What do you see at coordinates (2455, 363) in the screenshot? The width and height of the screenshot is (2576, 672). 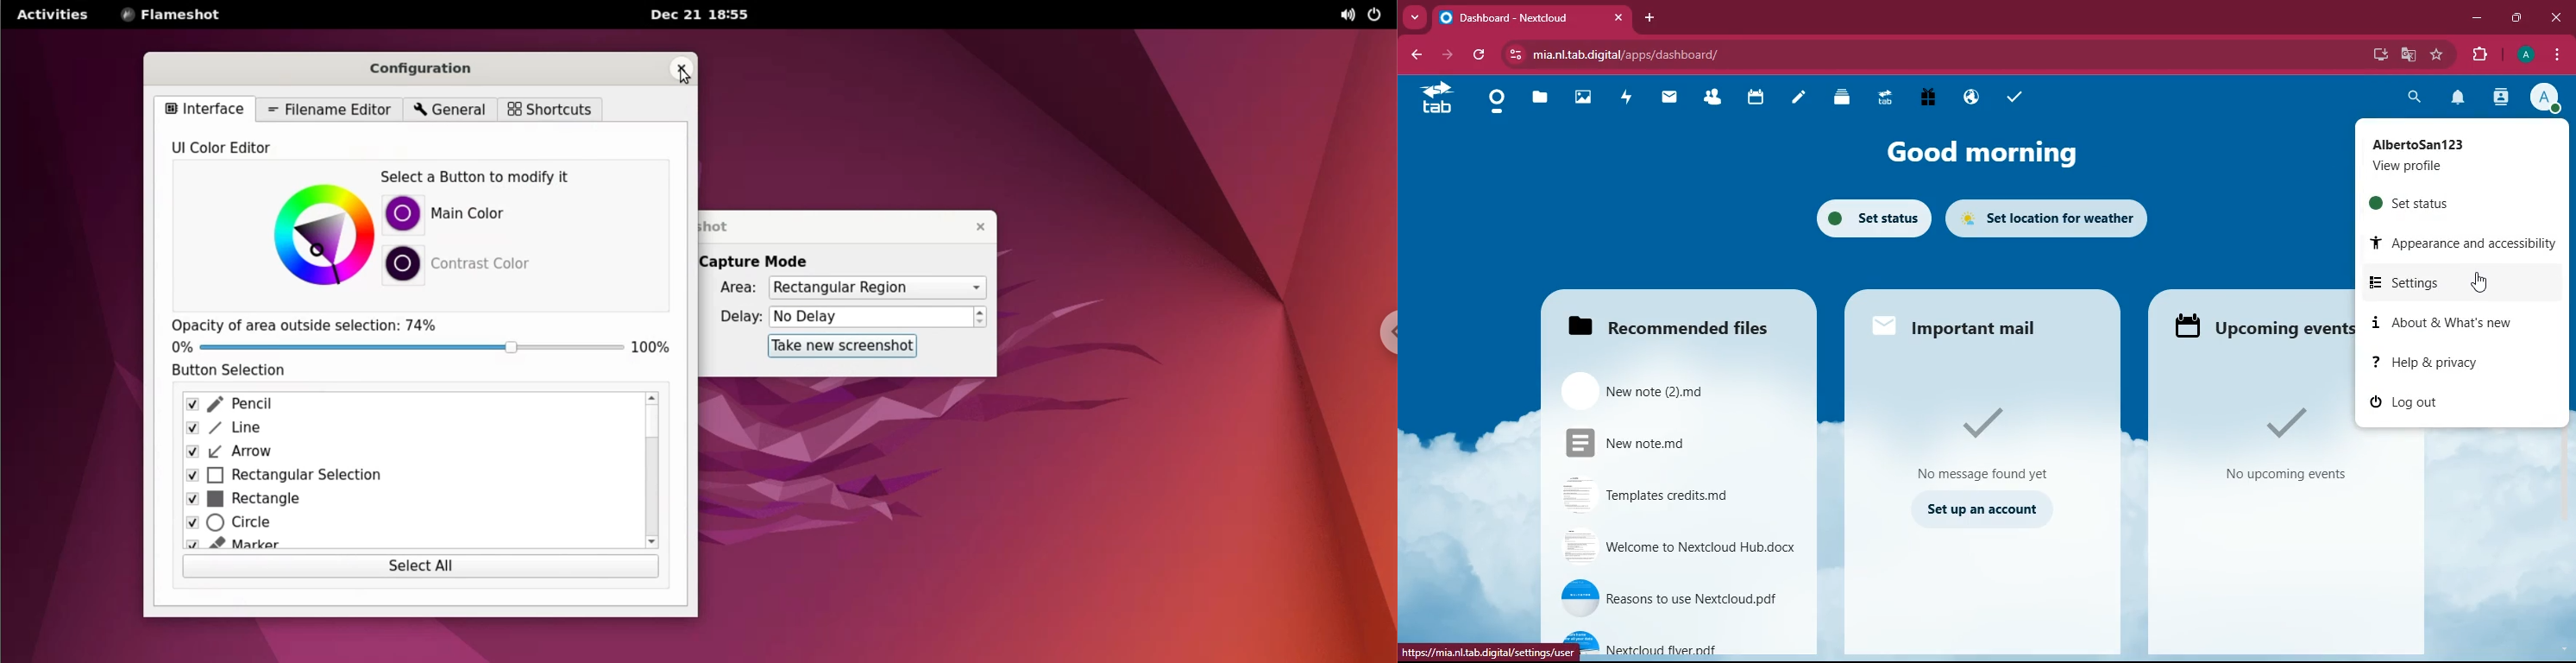 I see `help & privacy` at bounding box center [2455, 363].